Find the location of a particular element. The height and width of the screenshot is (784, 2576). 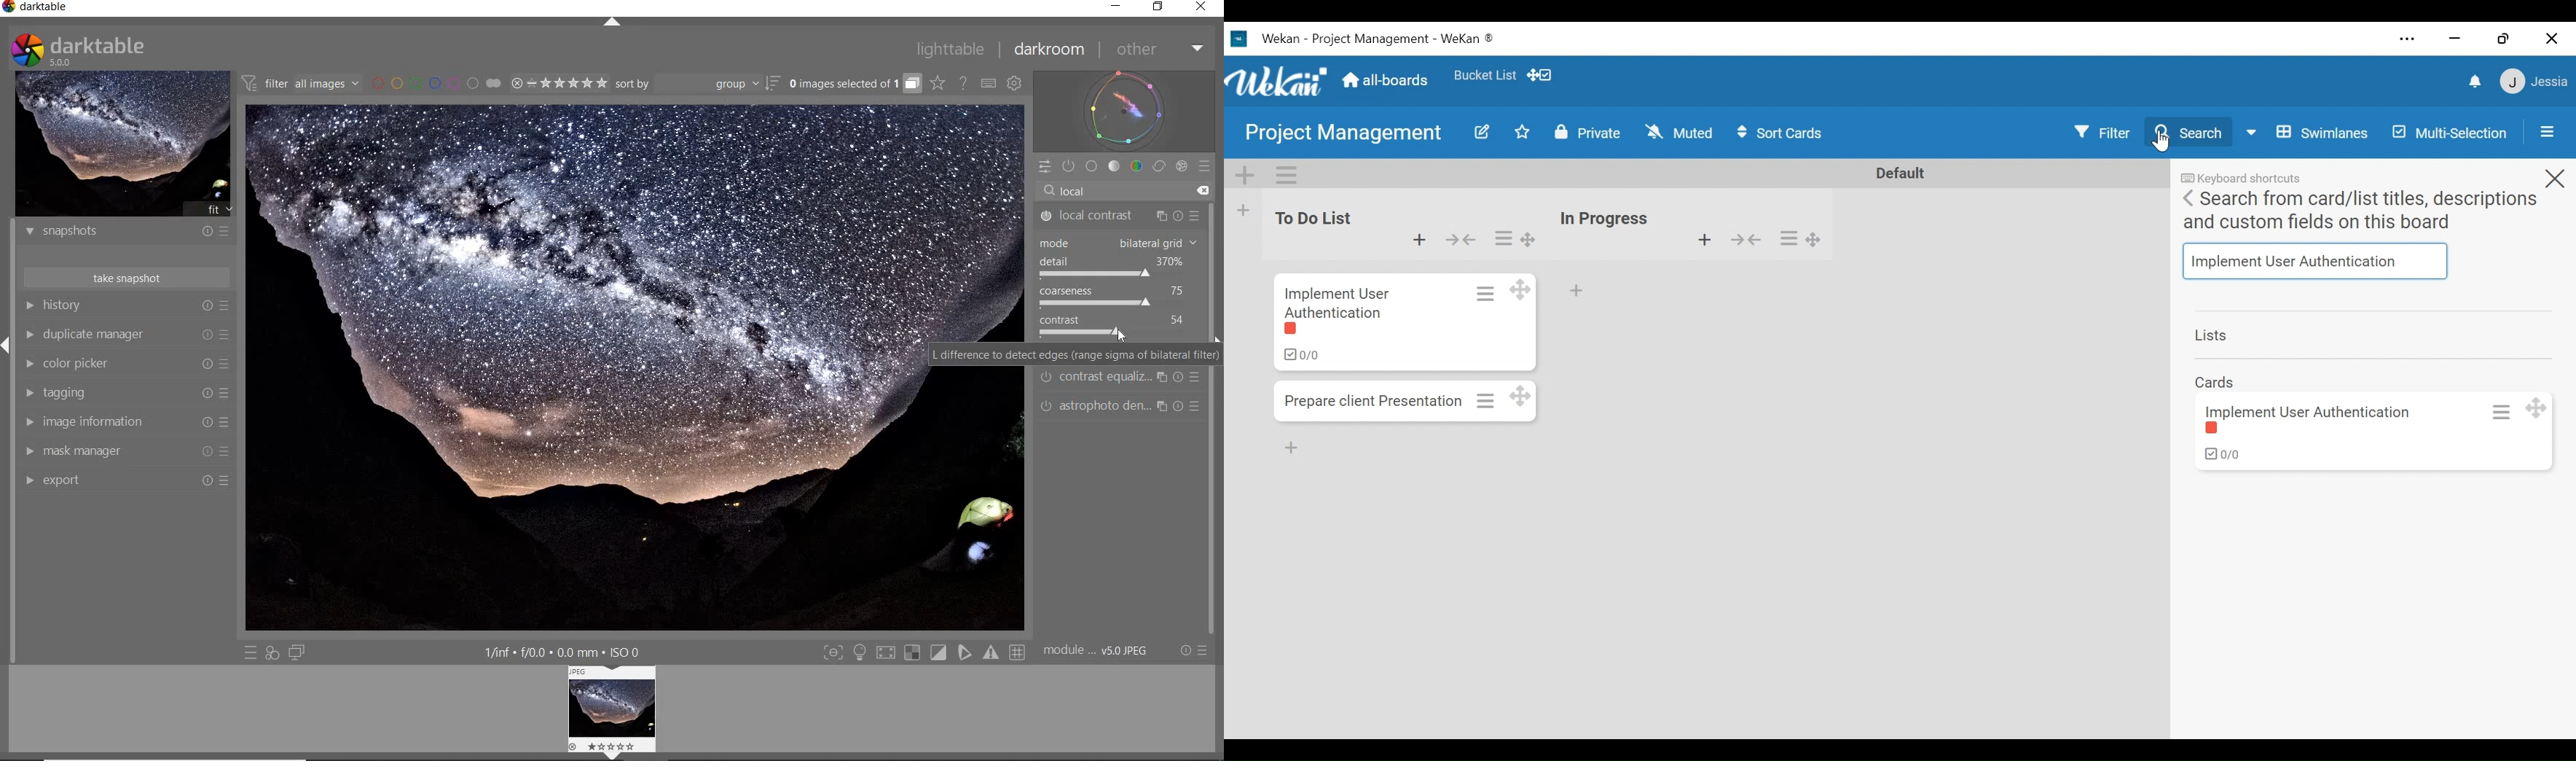

Desktop drag handles is located at coordinates (1534, 240).